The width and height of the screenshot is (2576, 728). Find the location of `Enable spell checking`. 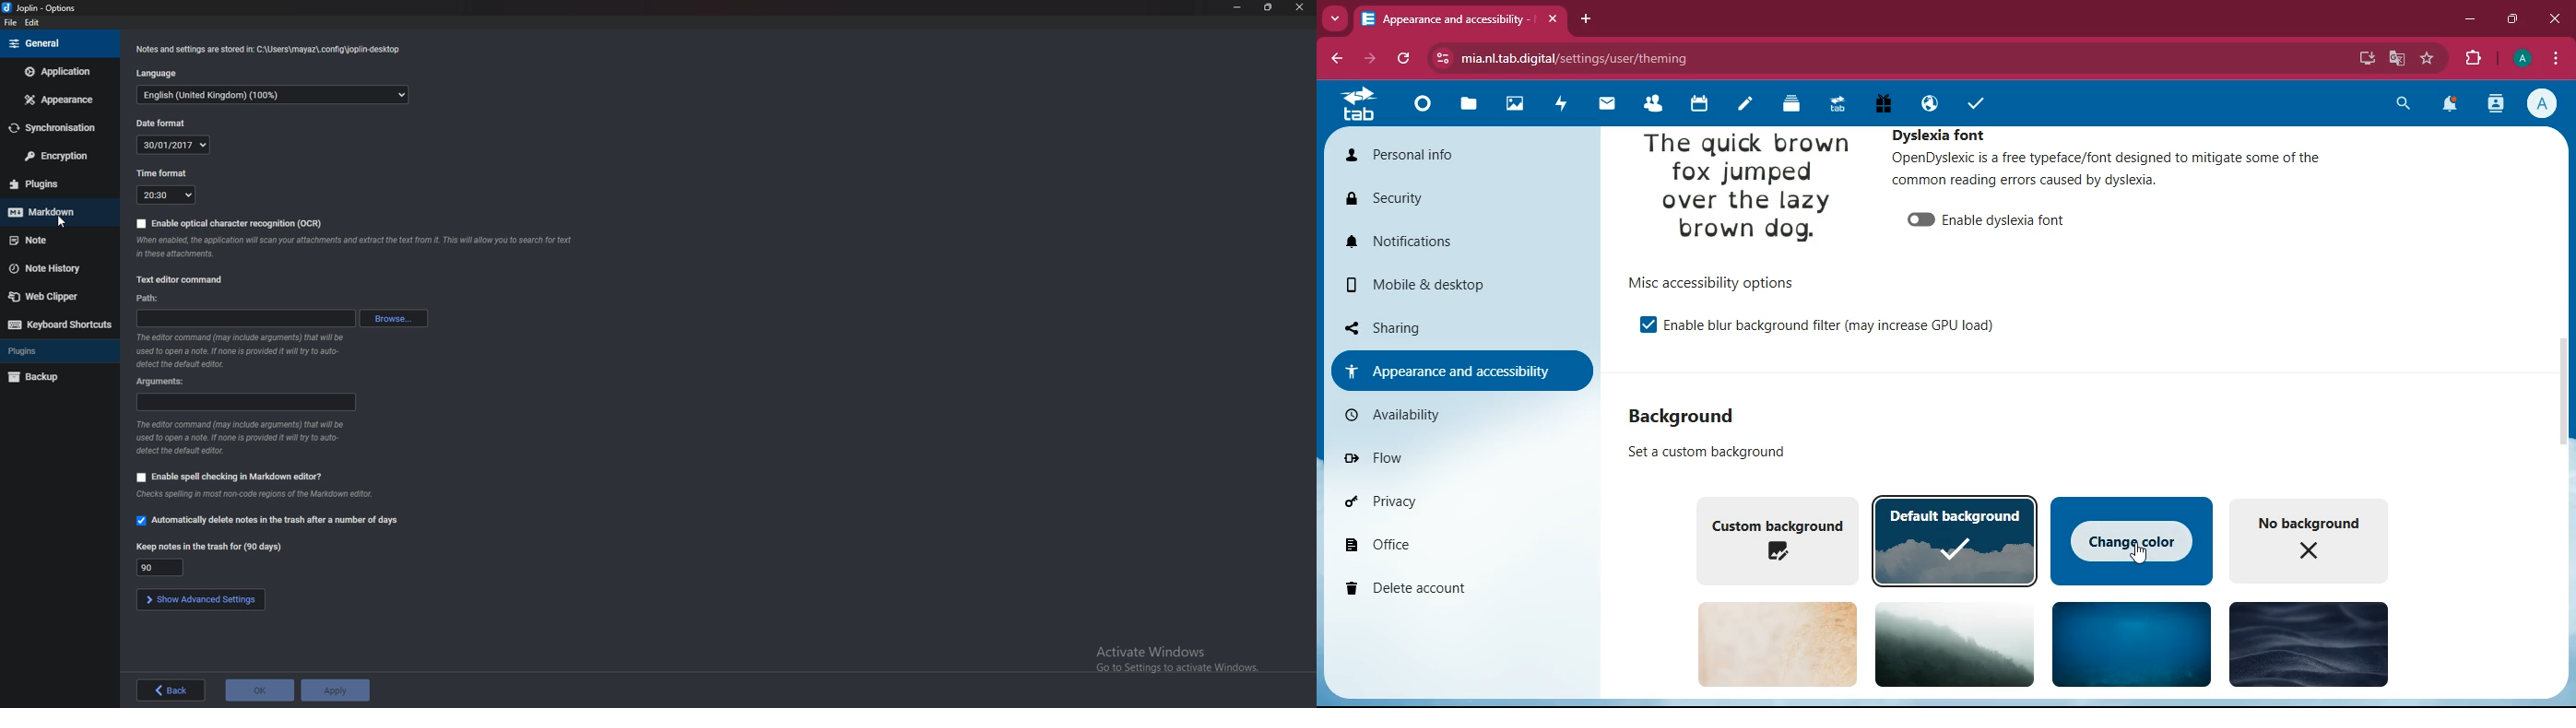

Enable spell checking is located at coordinates (231, 476).